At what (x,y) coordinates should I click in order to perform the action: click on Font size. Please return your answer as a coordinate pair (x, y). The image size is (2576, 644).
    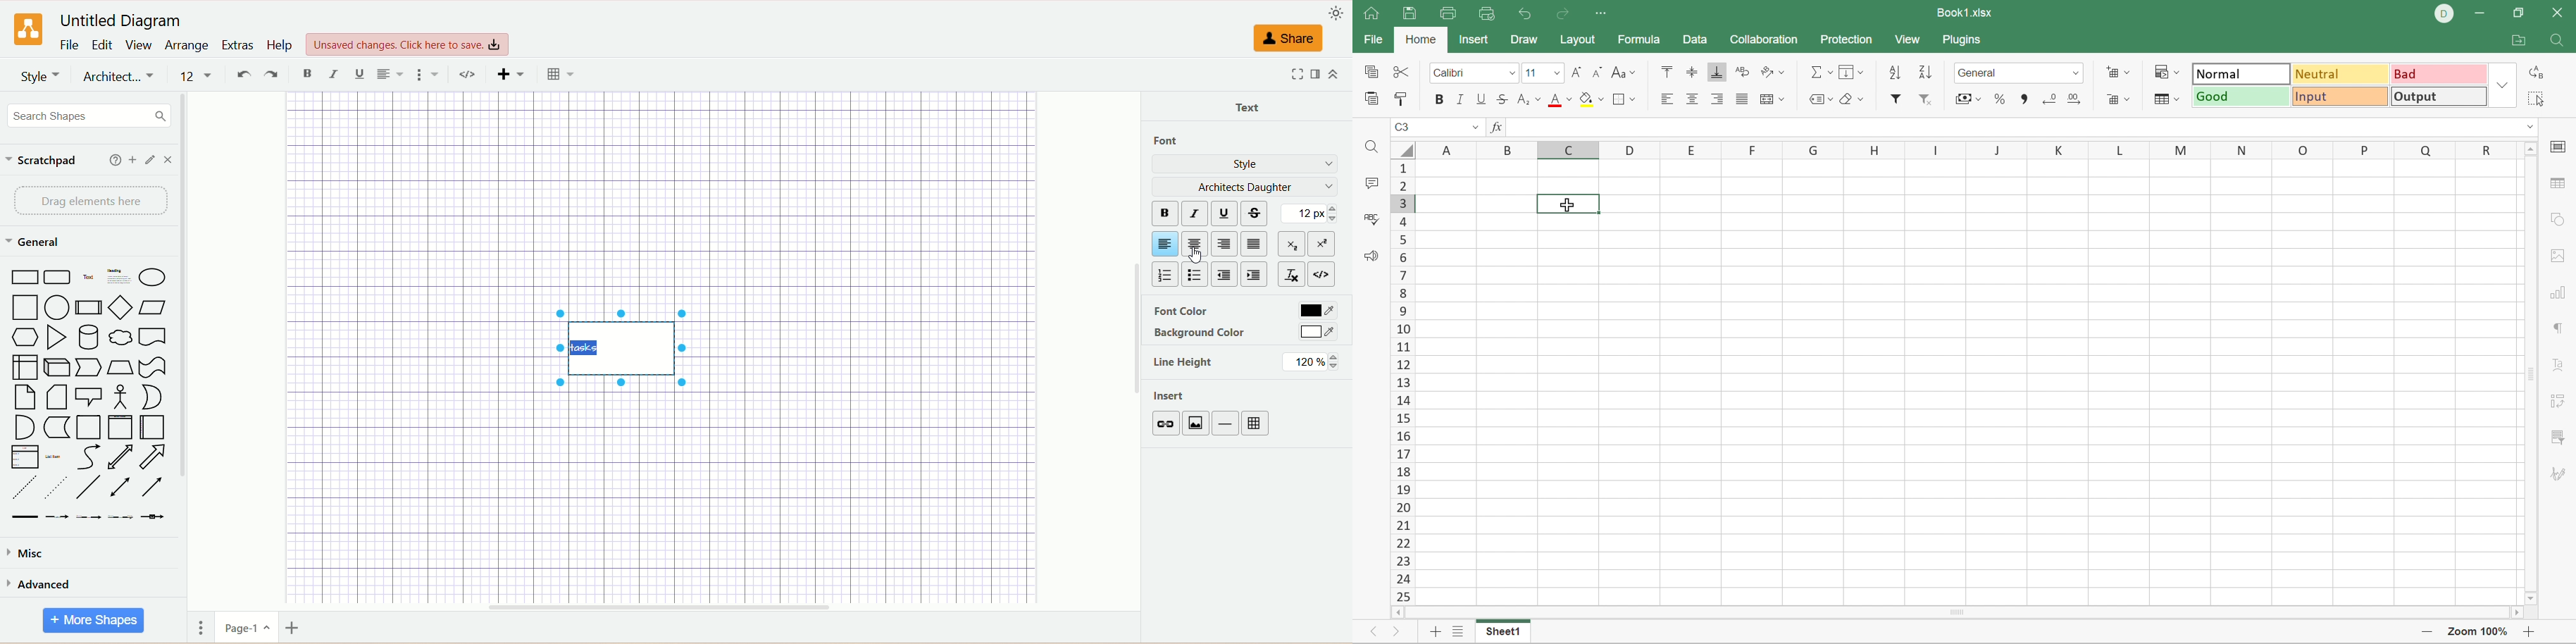
    Looking at the image, I should click on (1532, 73).